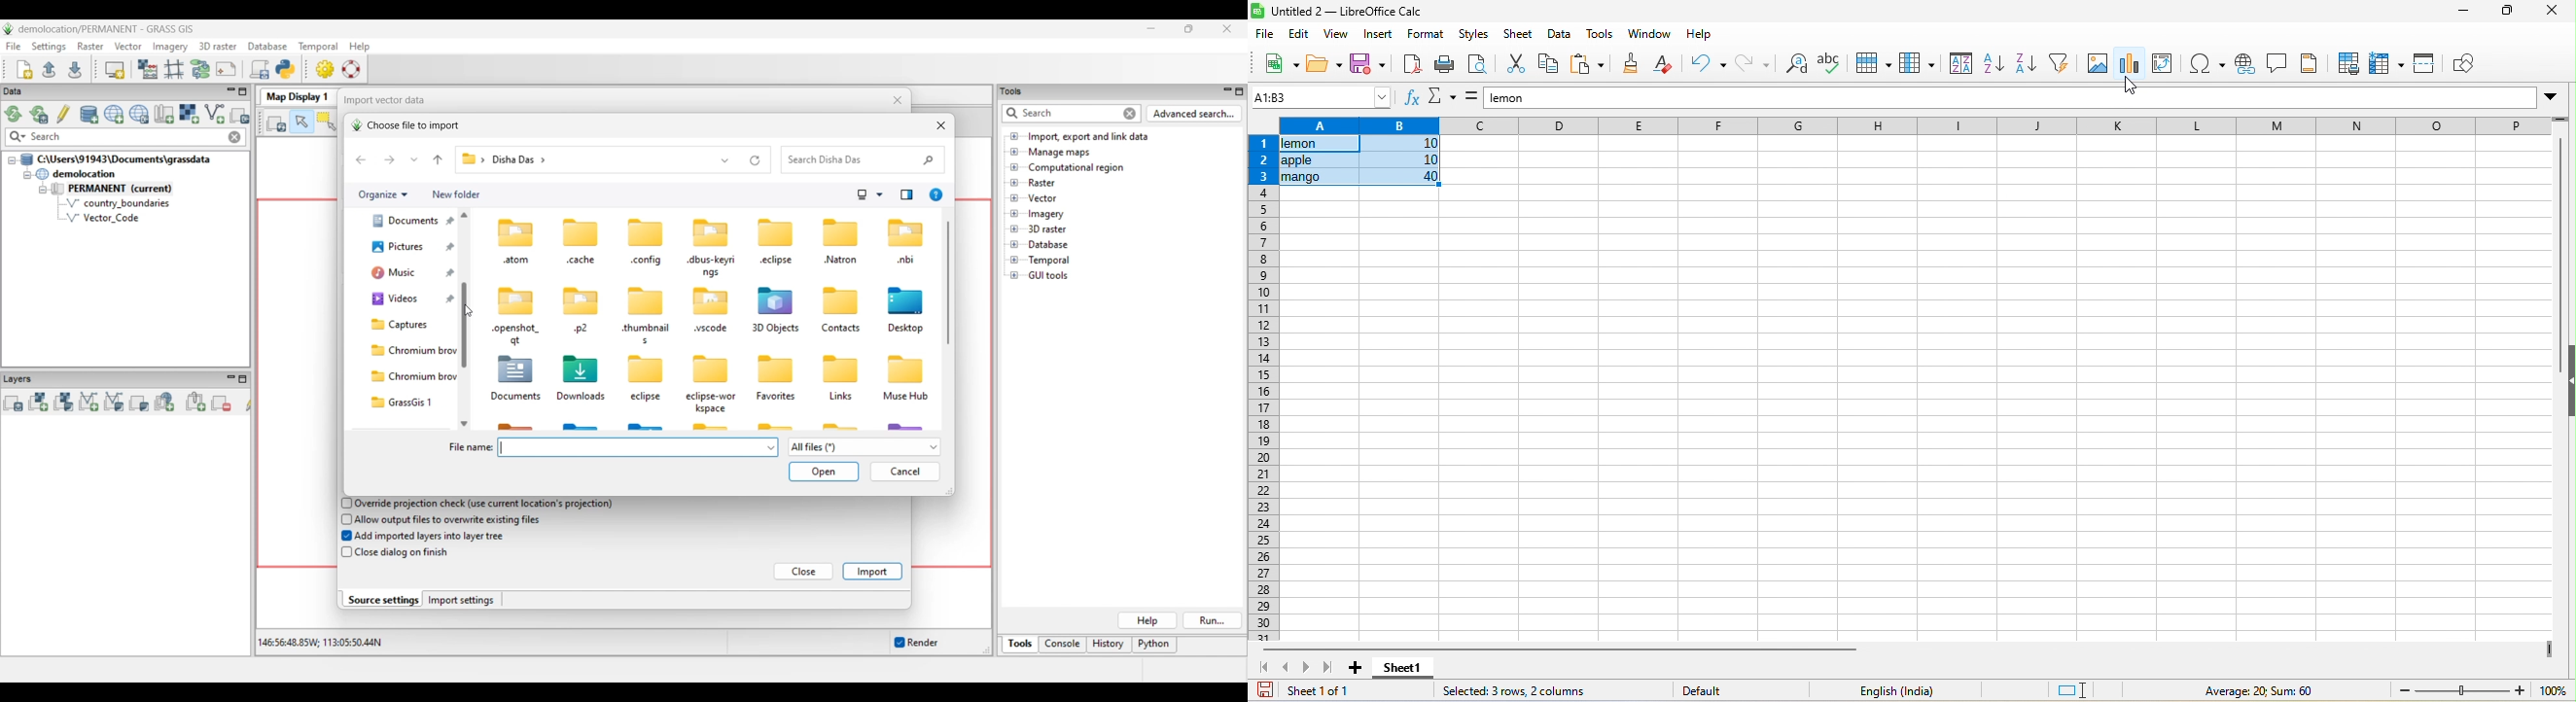 This screenshot has width=2576, height=728. I want to click on export directly as pdf, so click(1408, 62).